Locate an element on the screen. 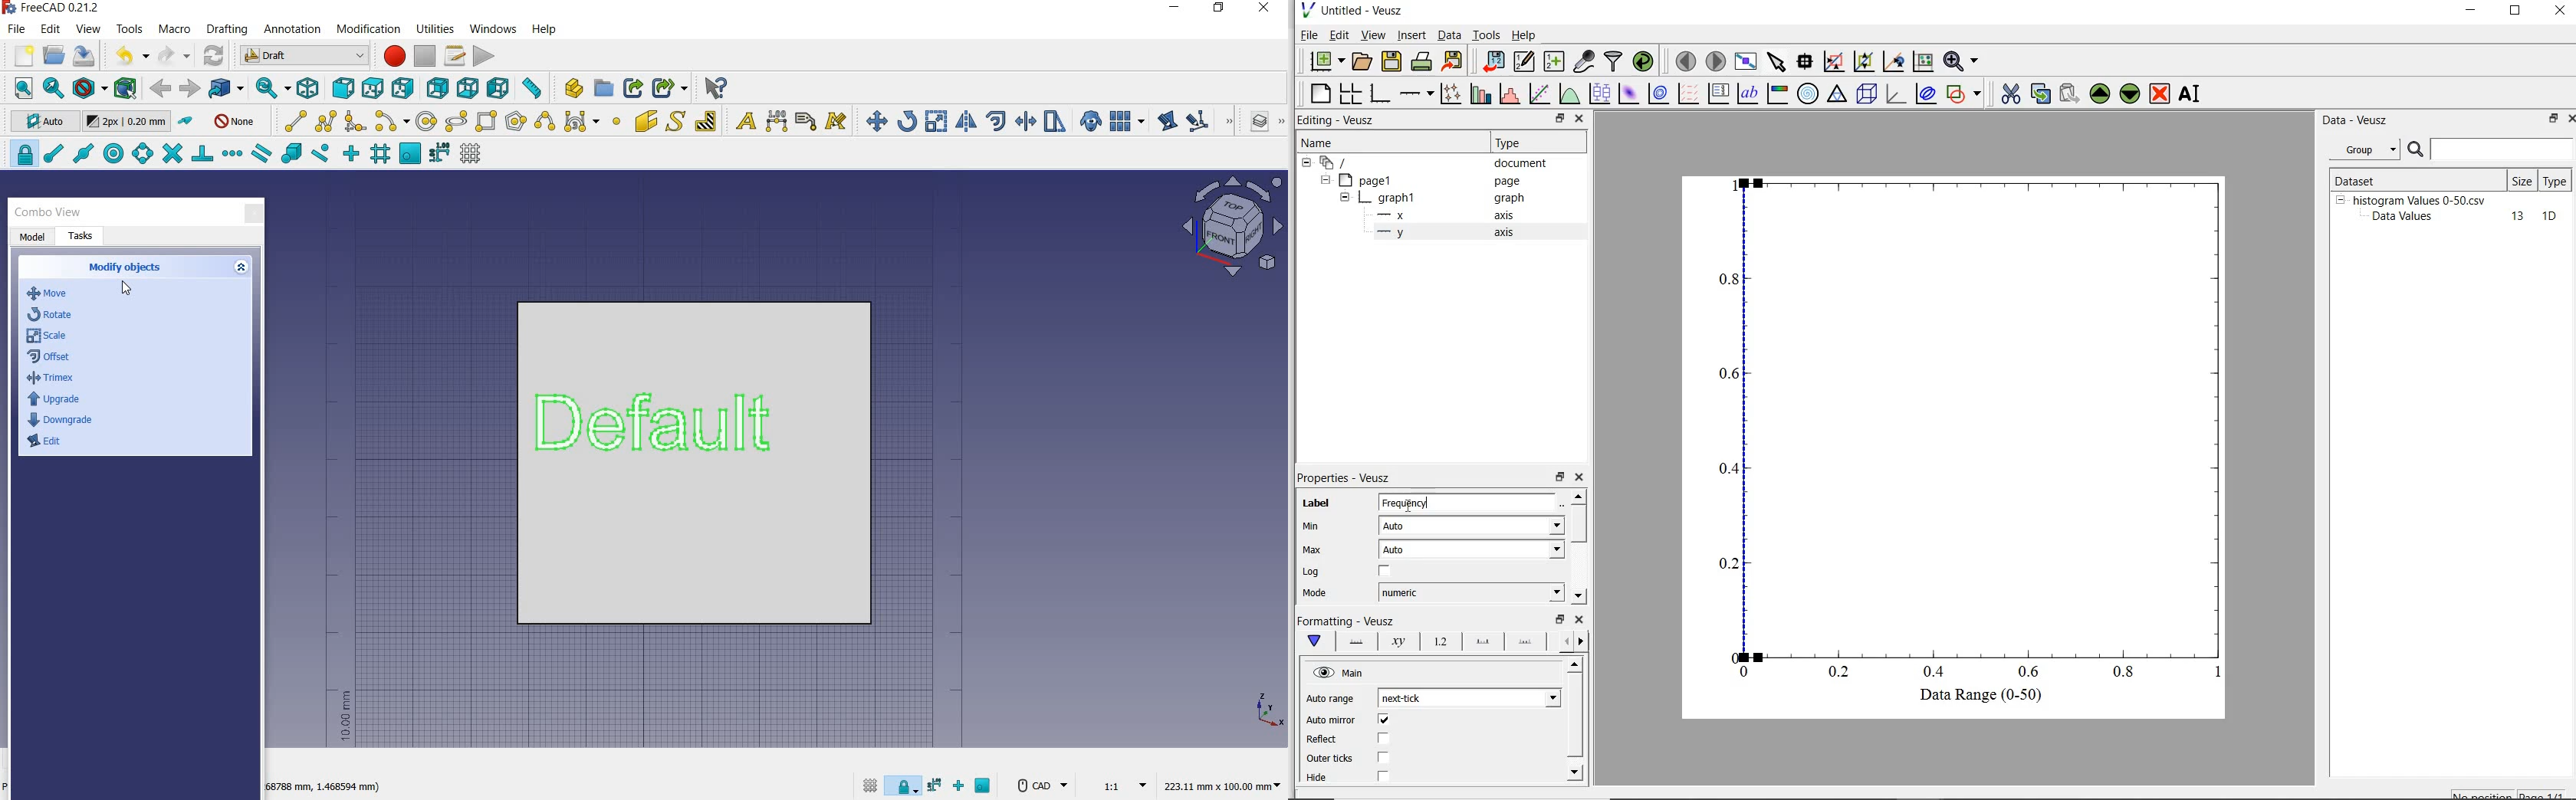 This screenshot has height=812, width=2576. mirror is located at coordinates (964, 123).